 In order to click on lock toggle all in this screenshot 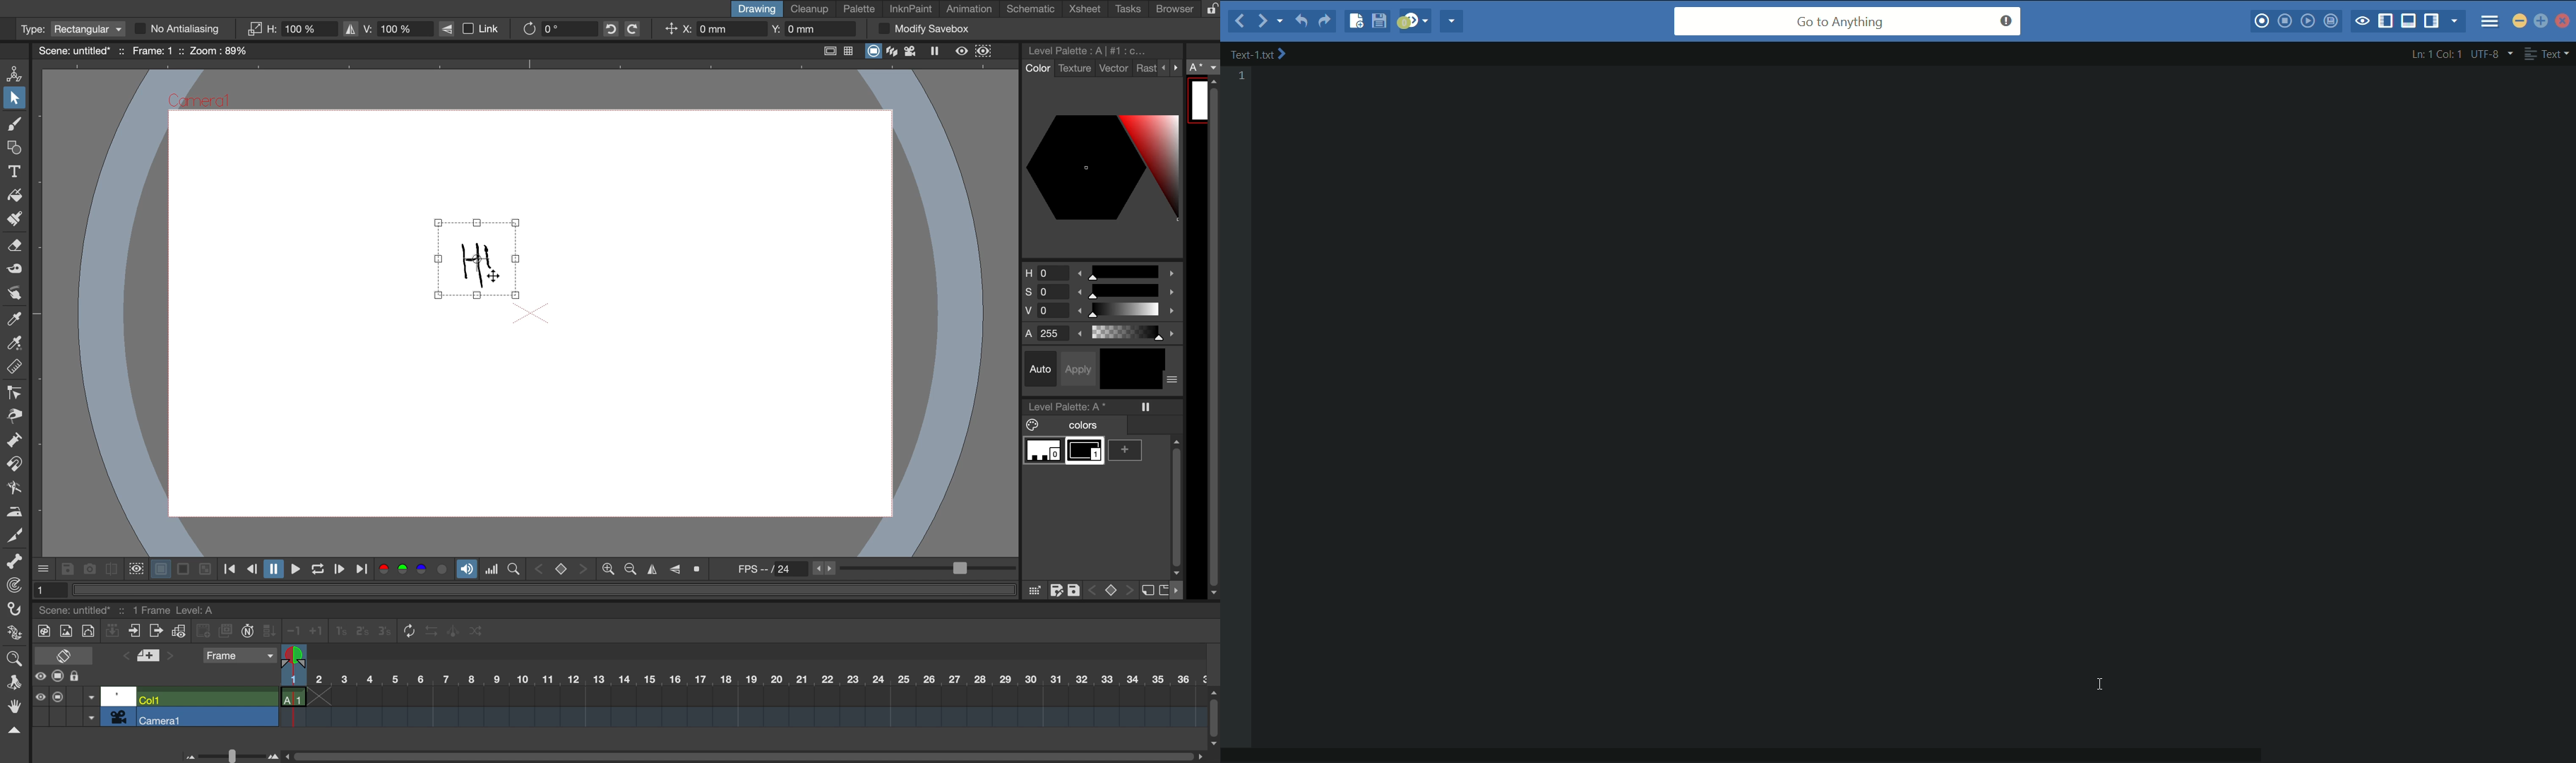, I will do `click(84, 677)`.